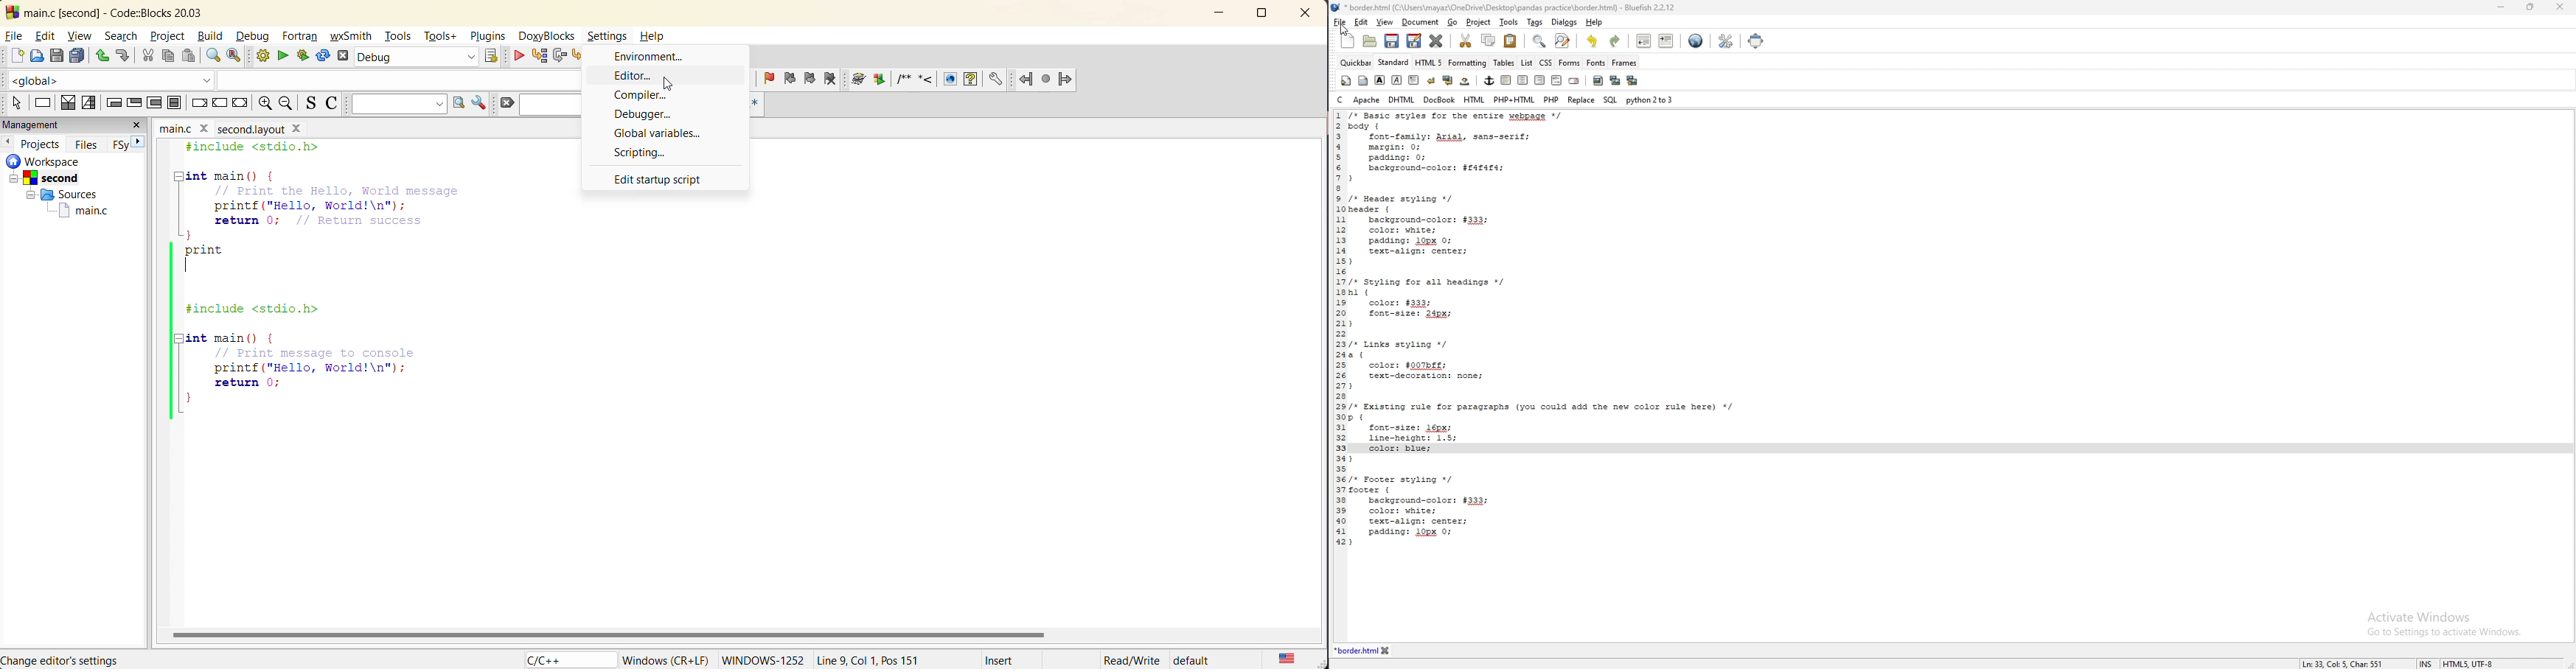  Describe the element at coordinates (459, 103) in the screenshot. I see `run search` at that location.